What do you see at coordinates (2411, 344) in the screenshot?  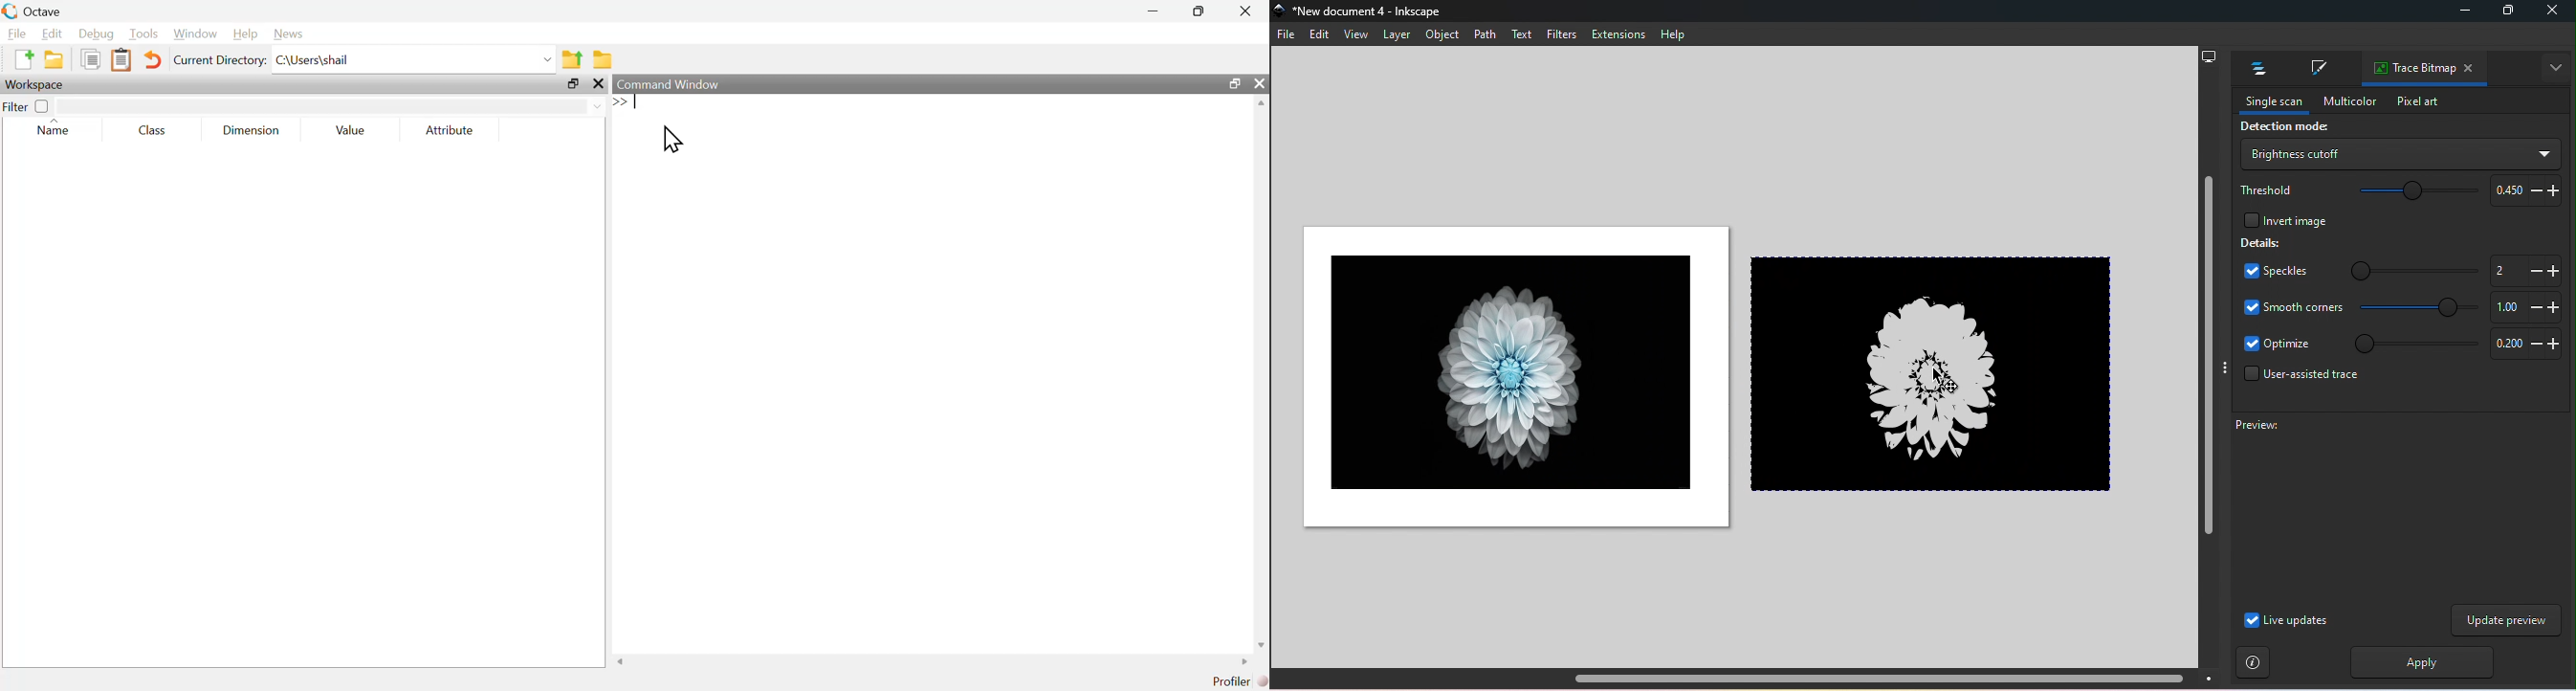 I see `Optimize slide bar` at bounding box center [2411, 344].